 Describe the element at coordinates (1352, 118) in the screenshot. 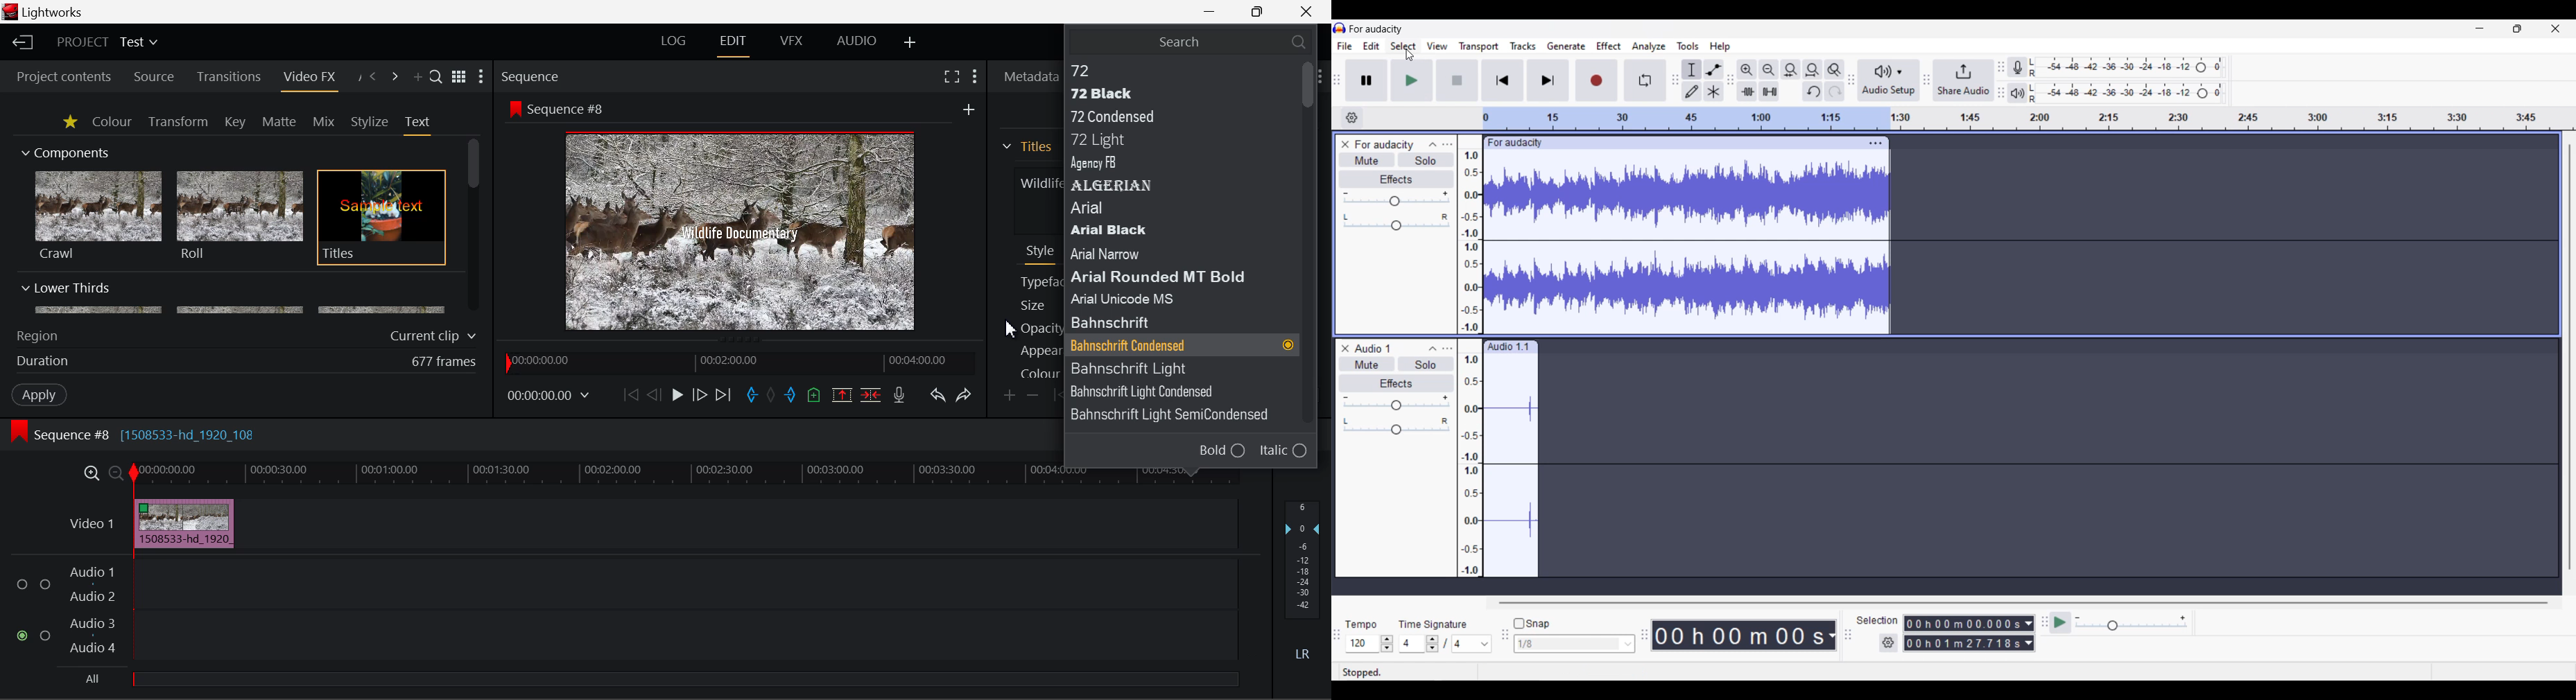

I see `Timeline settings` at that location.